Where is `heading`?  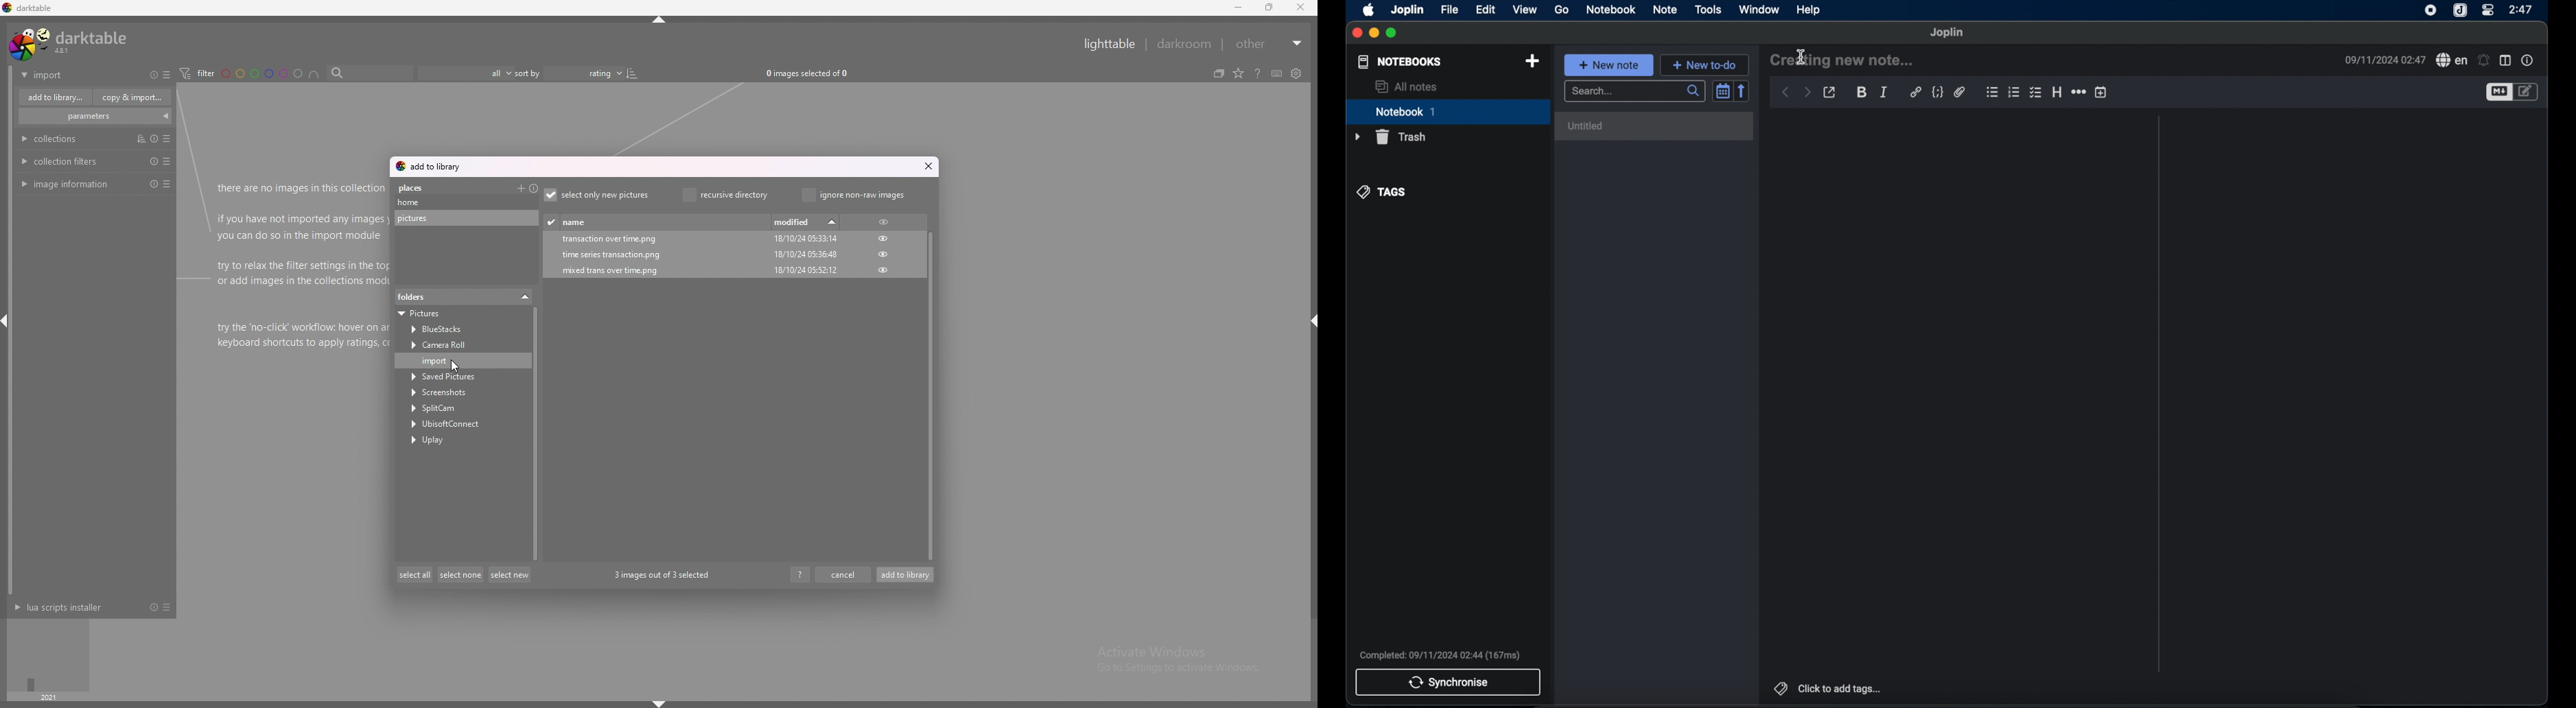 heading is located at coordinates (2057, 92).